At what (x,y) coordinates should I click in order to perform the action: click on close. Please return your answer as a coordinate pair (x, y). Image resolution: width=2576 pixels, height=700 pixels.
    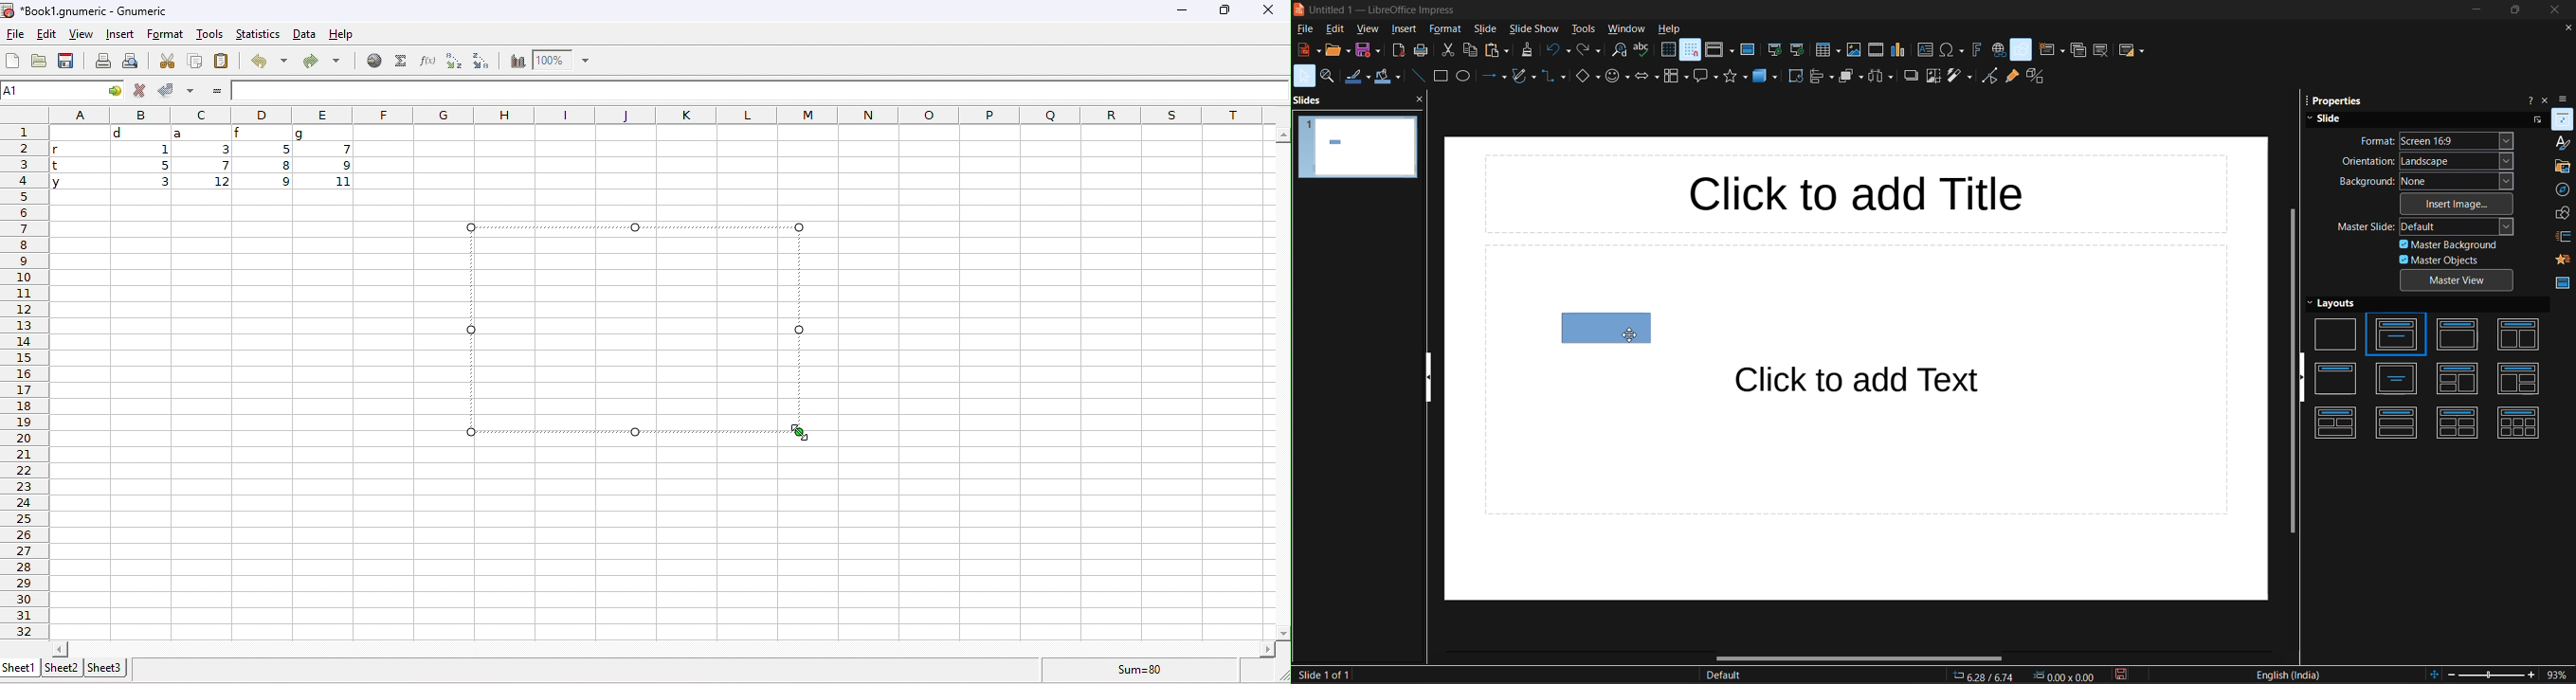
    Looking at the image, I should click on (2552, 11).